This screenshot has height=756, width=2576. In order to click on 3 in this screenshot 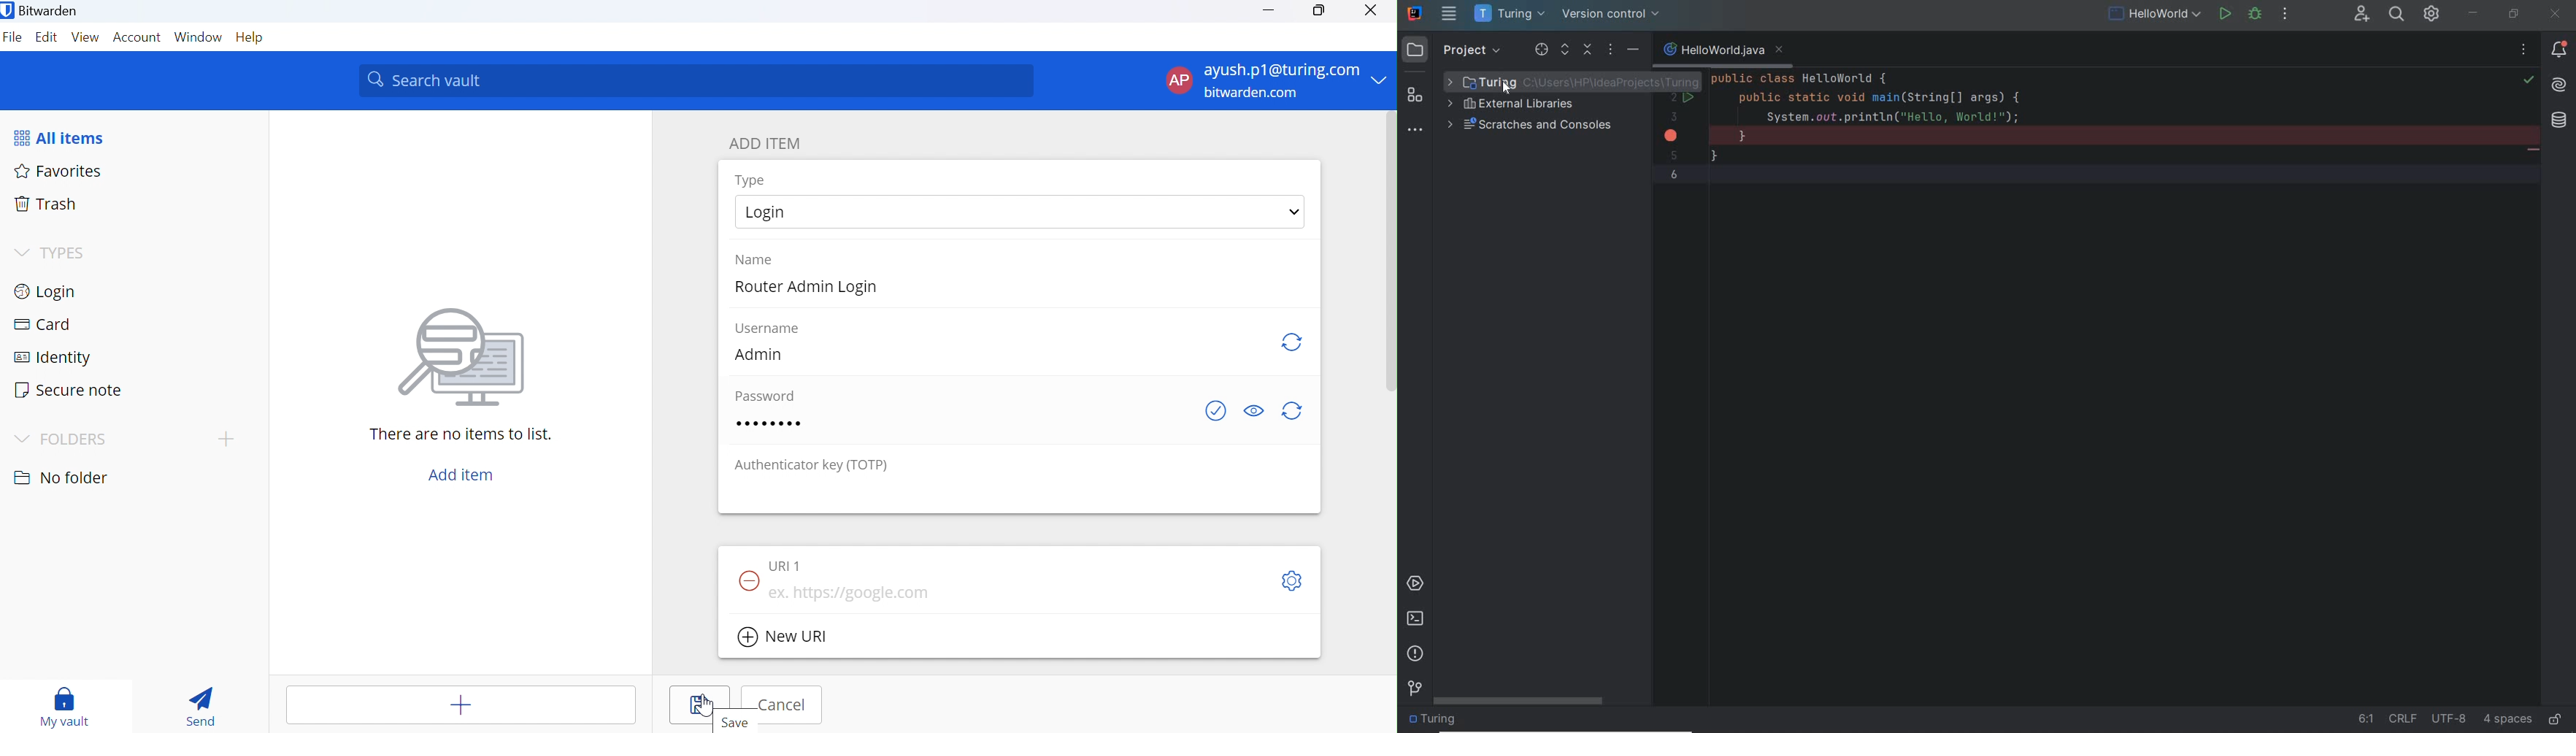, I will do `click(1674, 117)`.